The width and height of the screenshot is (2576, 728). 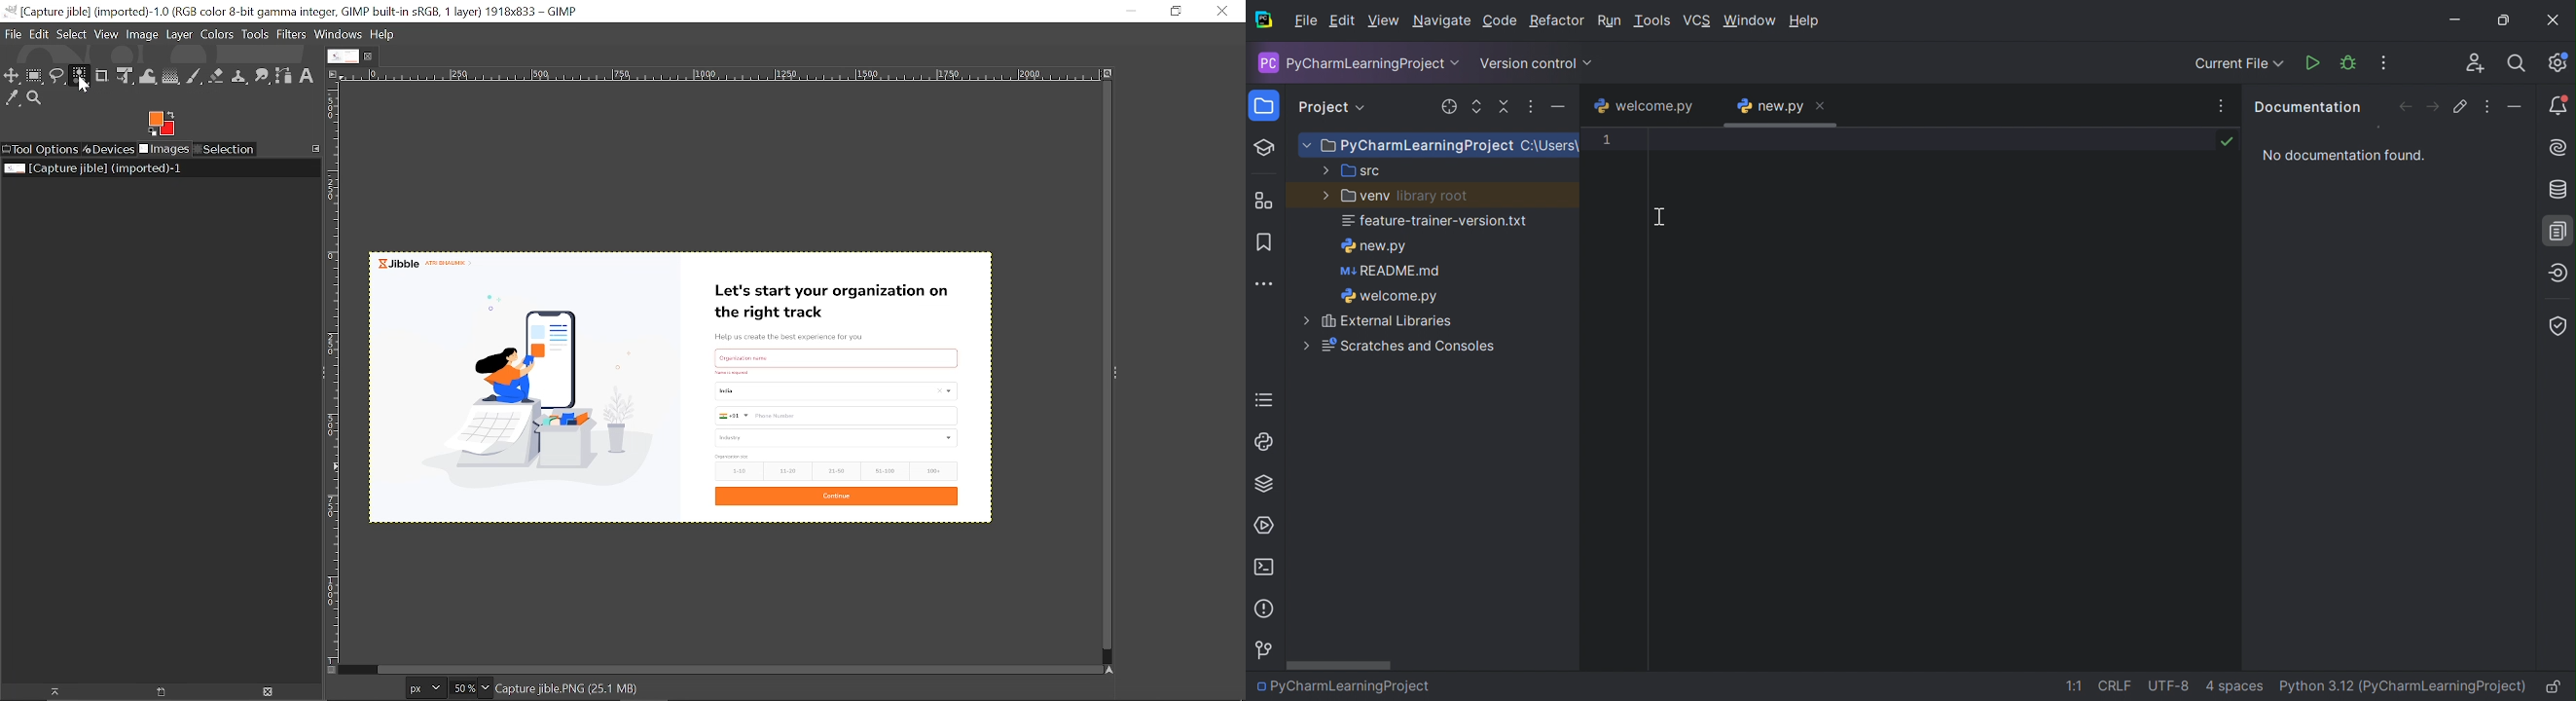 I want to click on Restore down, so click(x=2509, y=22).